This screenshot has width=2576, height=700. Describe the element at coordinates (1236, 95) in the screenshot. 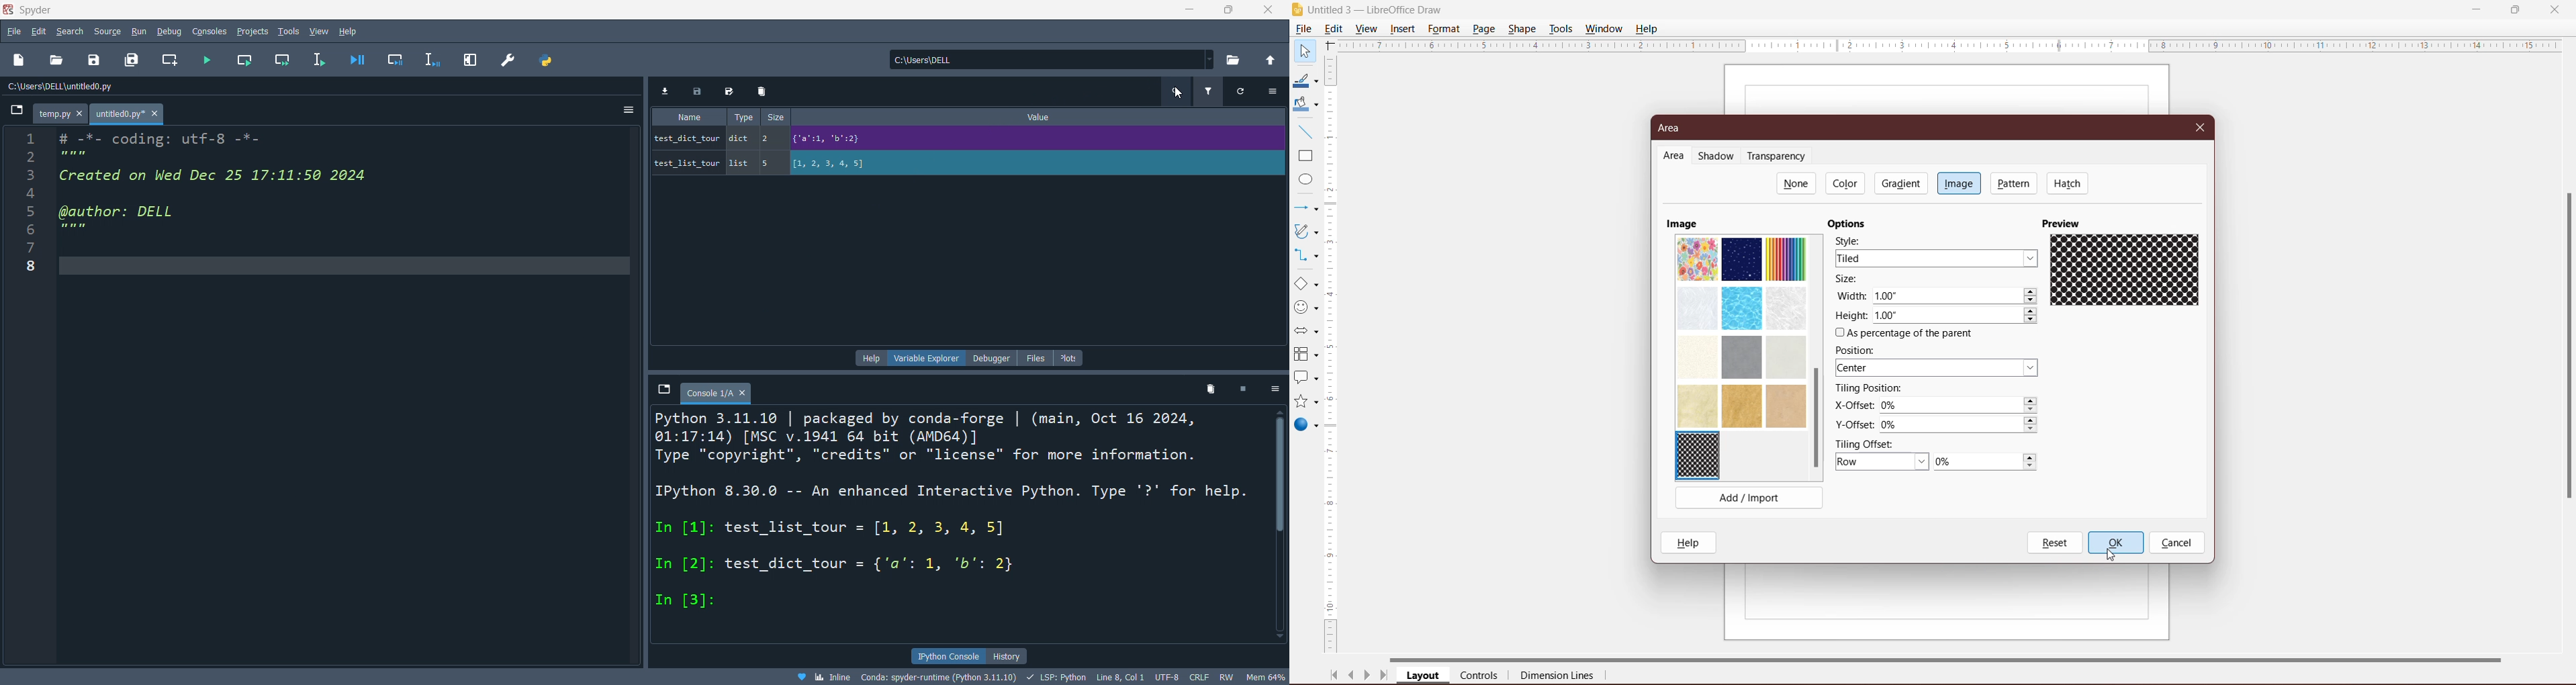

I see `refresh` at that location.